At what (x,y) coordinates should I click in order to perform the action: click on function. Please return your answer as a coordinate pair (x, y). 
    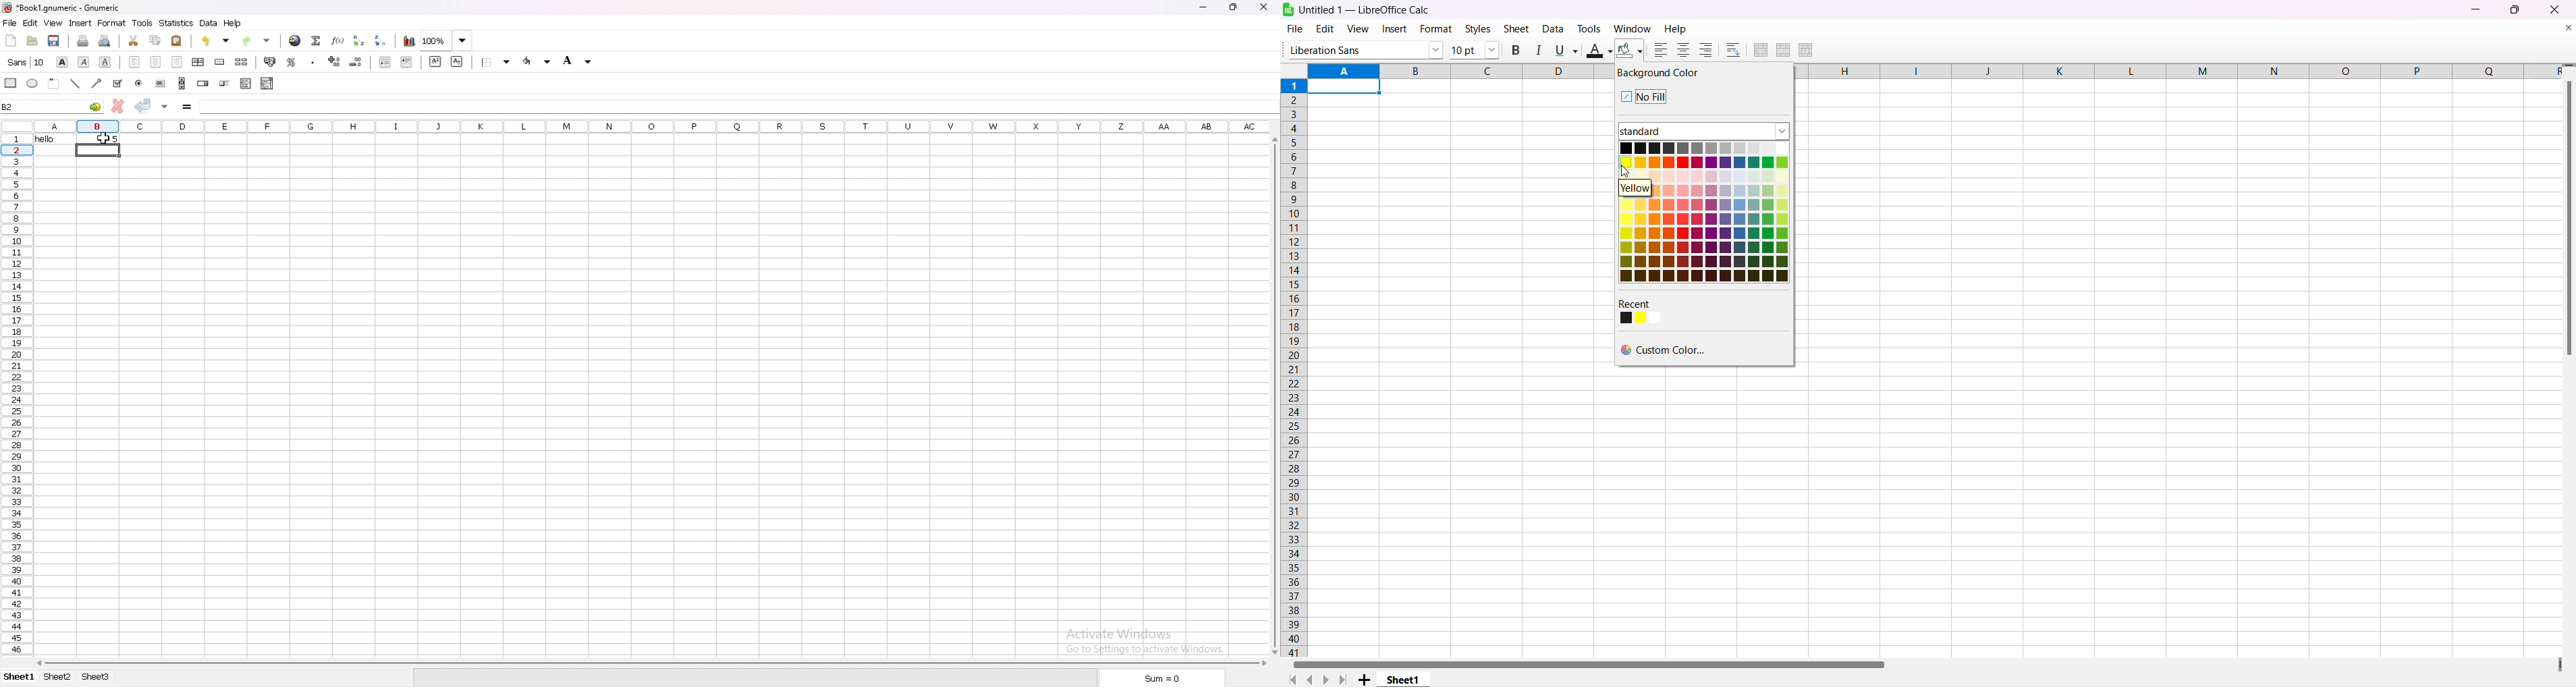
    Looking at the image, I should click on (338, 40).